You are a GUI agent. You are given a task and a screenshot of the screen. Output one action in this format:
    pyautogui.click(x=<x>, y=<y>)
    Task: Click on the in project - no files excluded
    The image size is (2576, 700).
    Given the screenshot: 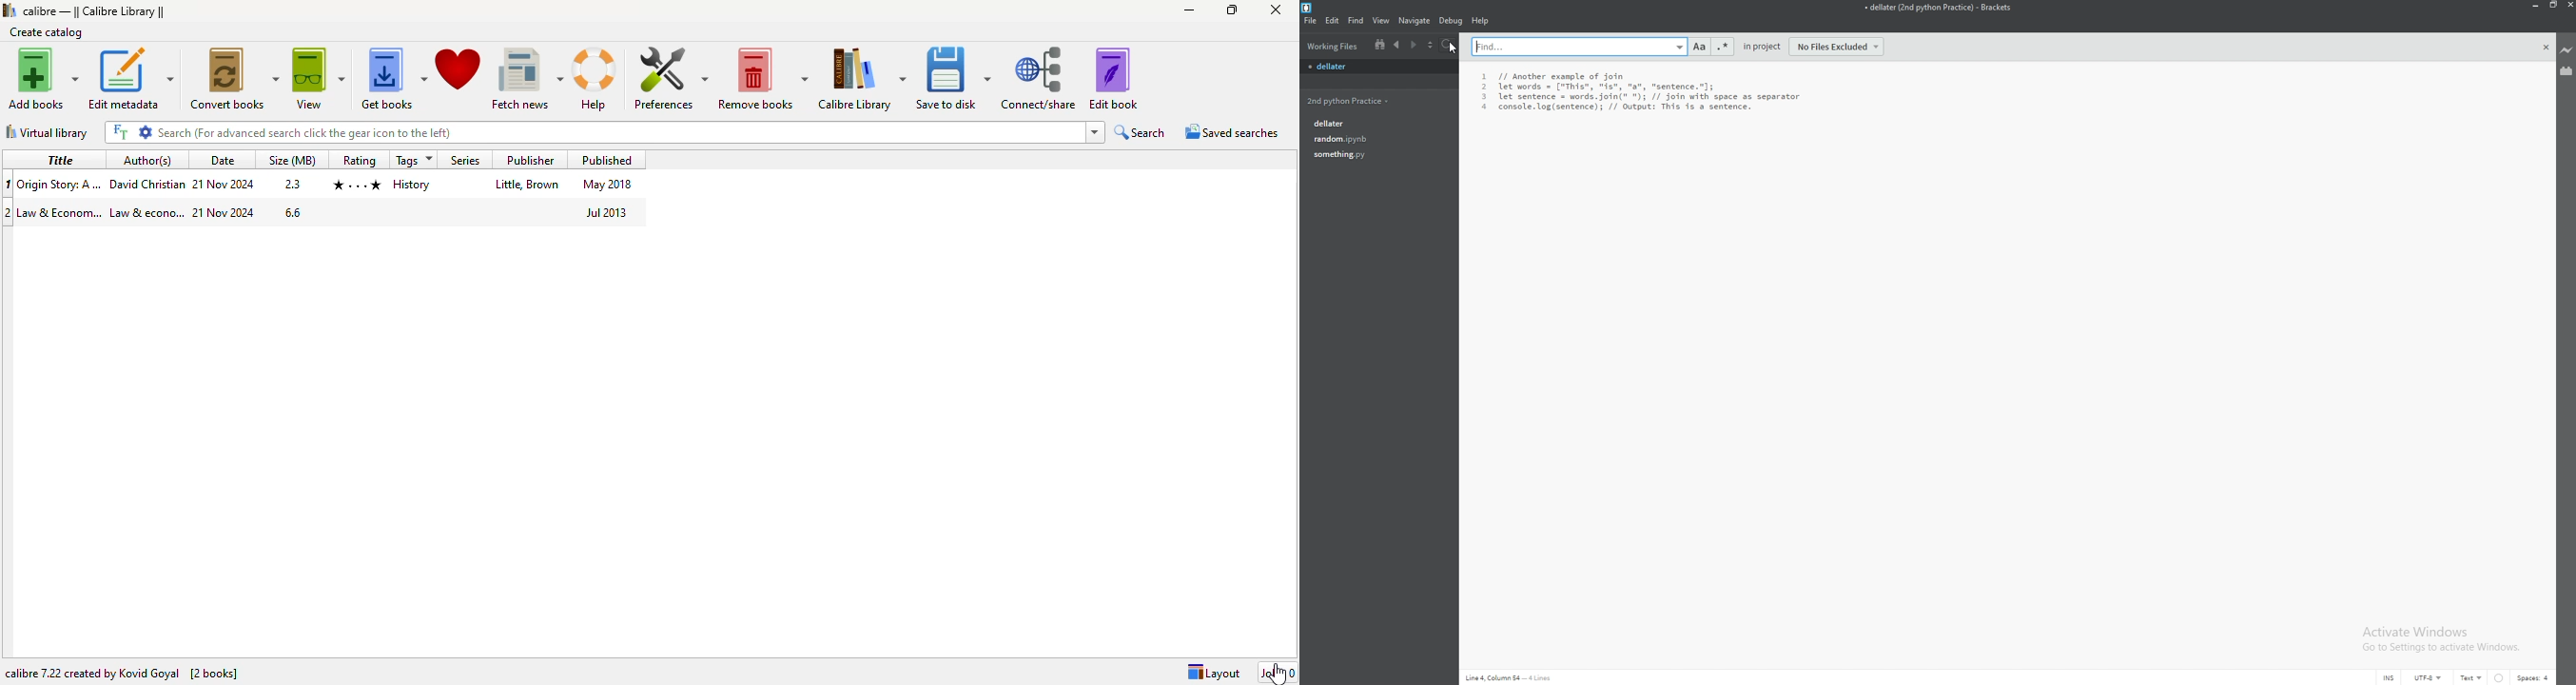 What is the action you would take?
    pyautogui.click(x=1813, y=46)
    